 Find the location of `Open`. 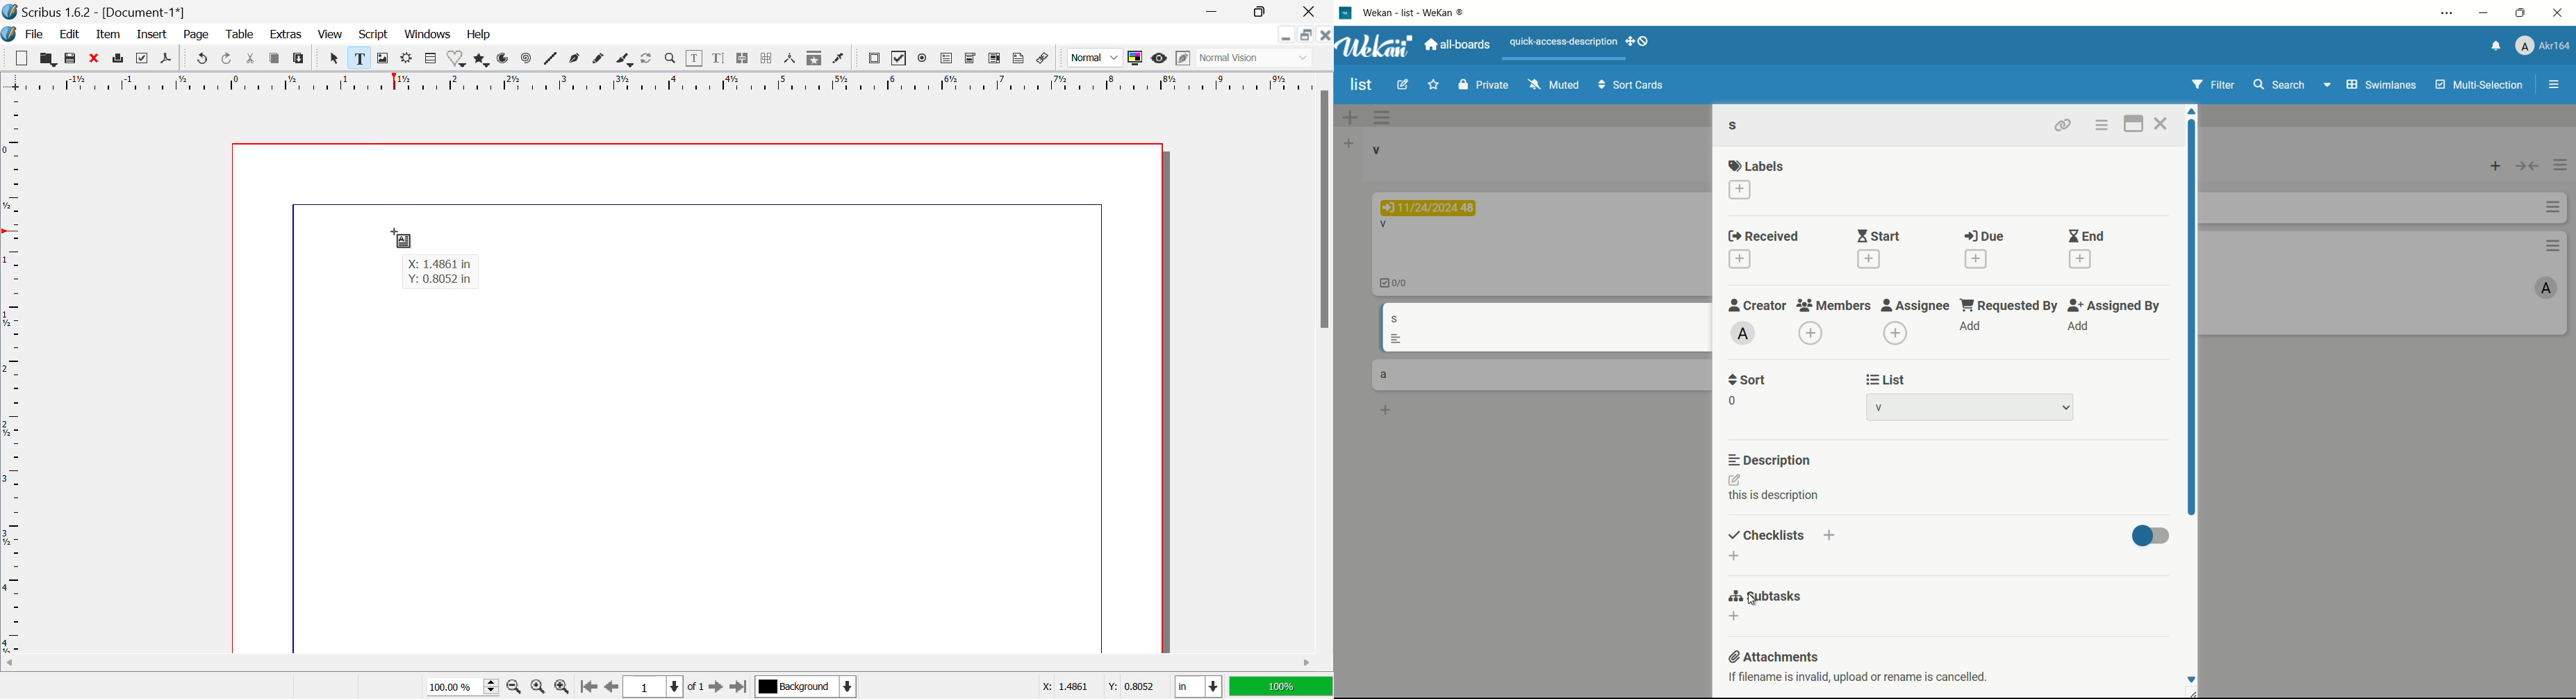

Open is located at coordinates (47, 58).